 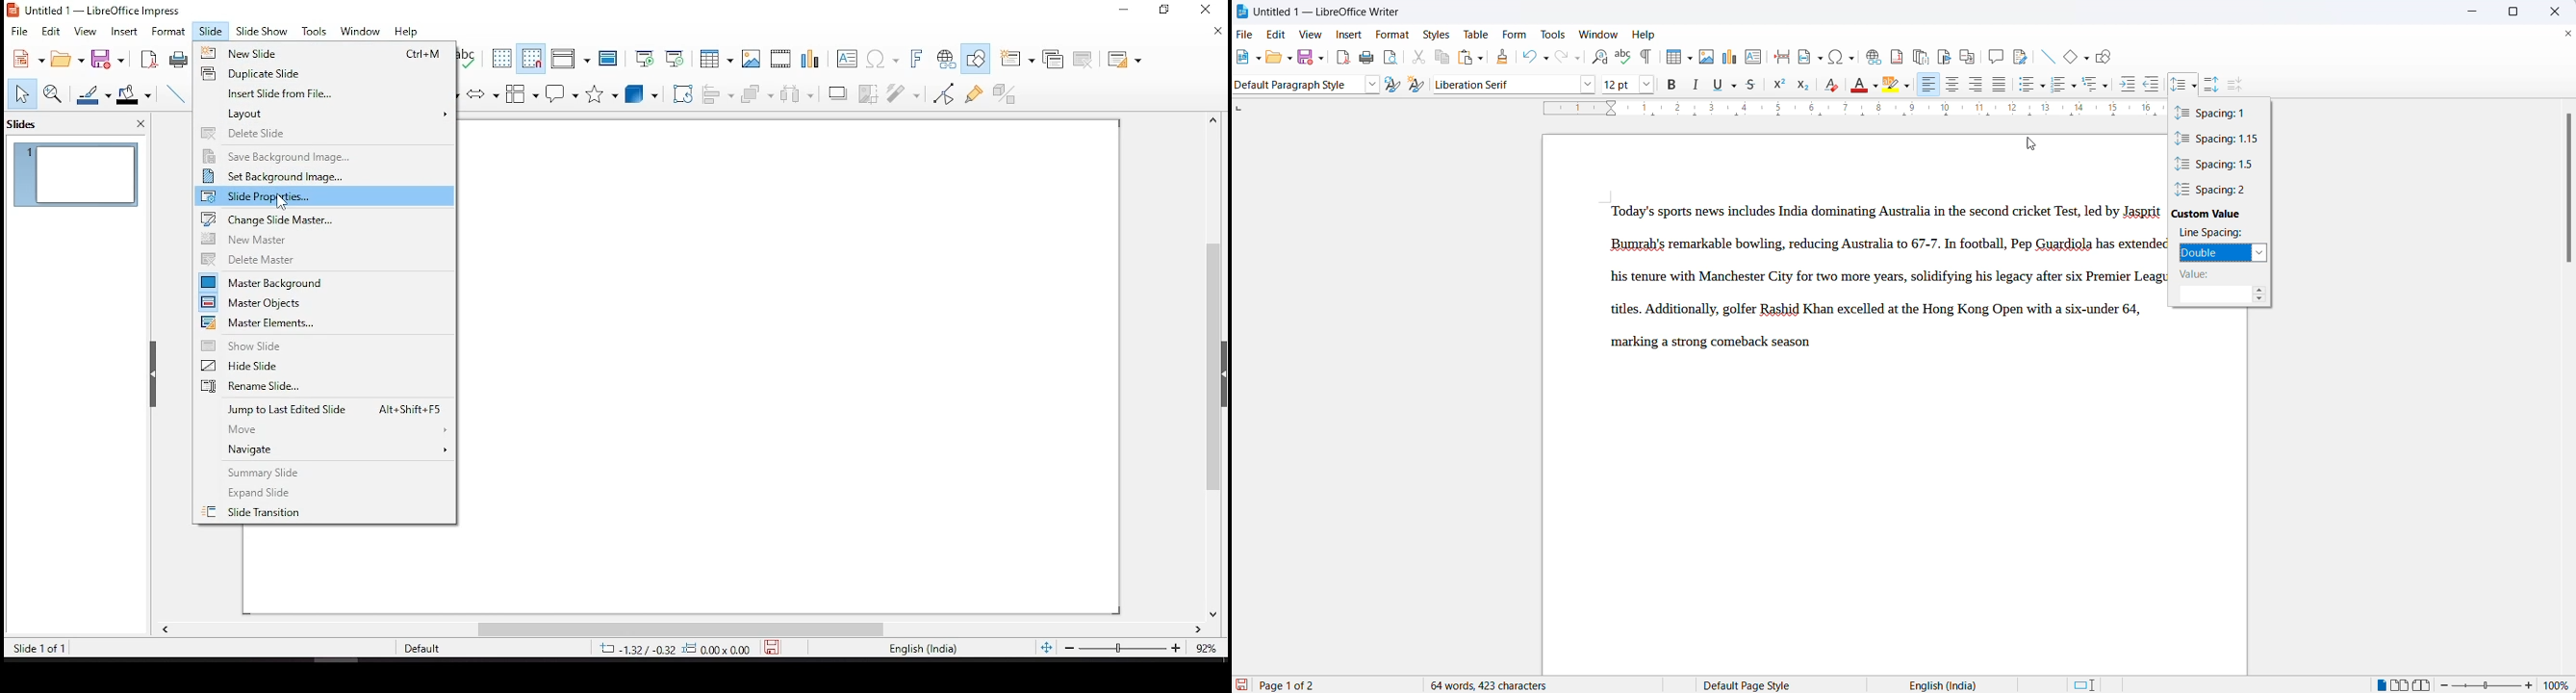 I want to click on new slide, so click(x=1017, y=57).